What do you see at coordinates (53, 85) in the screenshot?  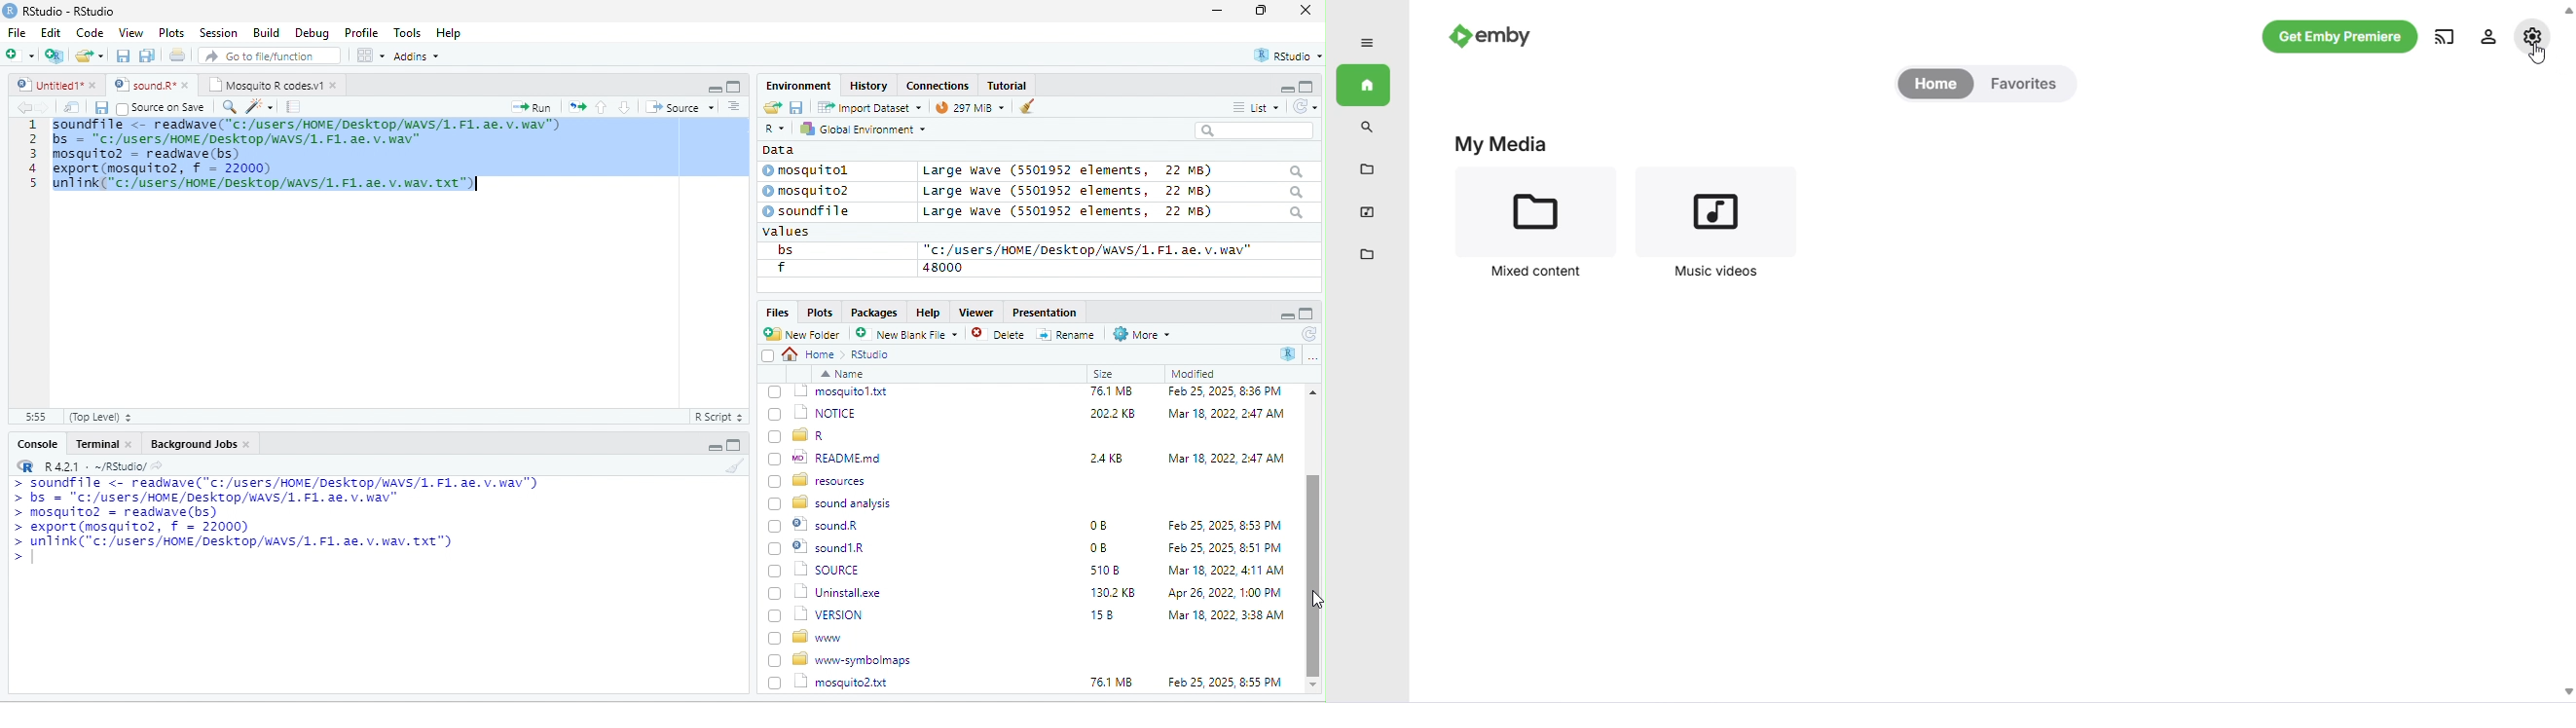 I see `© Untitied1* »` at bounding box center [53, 85].